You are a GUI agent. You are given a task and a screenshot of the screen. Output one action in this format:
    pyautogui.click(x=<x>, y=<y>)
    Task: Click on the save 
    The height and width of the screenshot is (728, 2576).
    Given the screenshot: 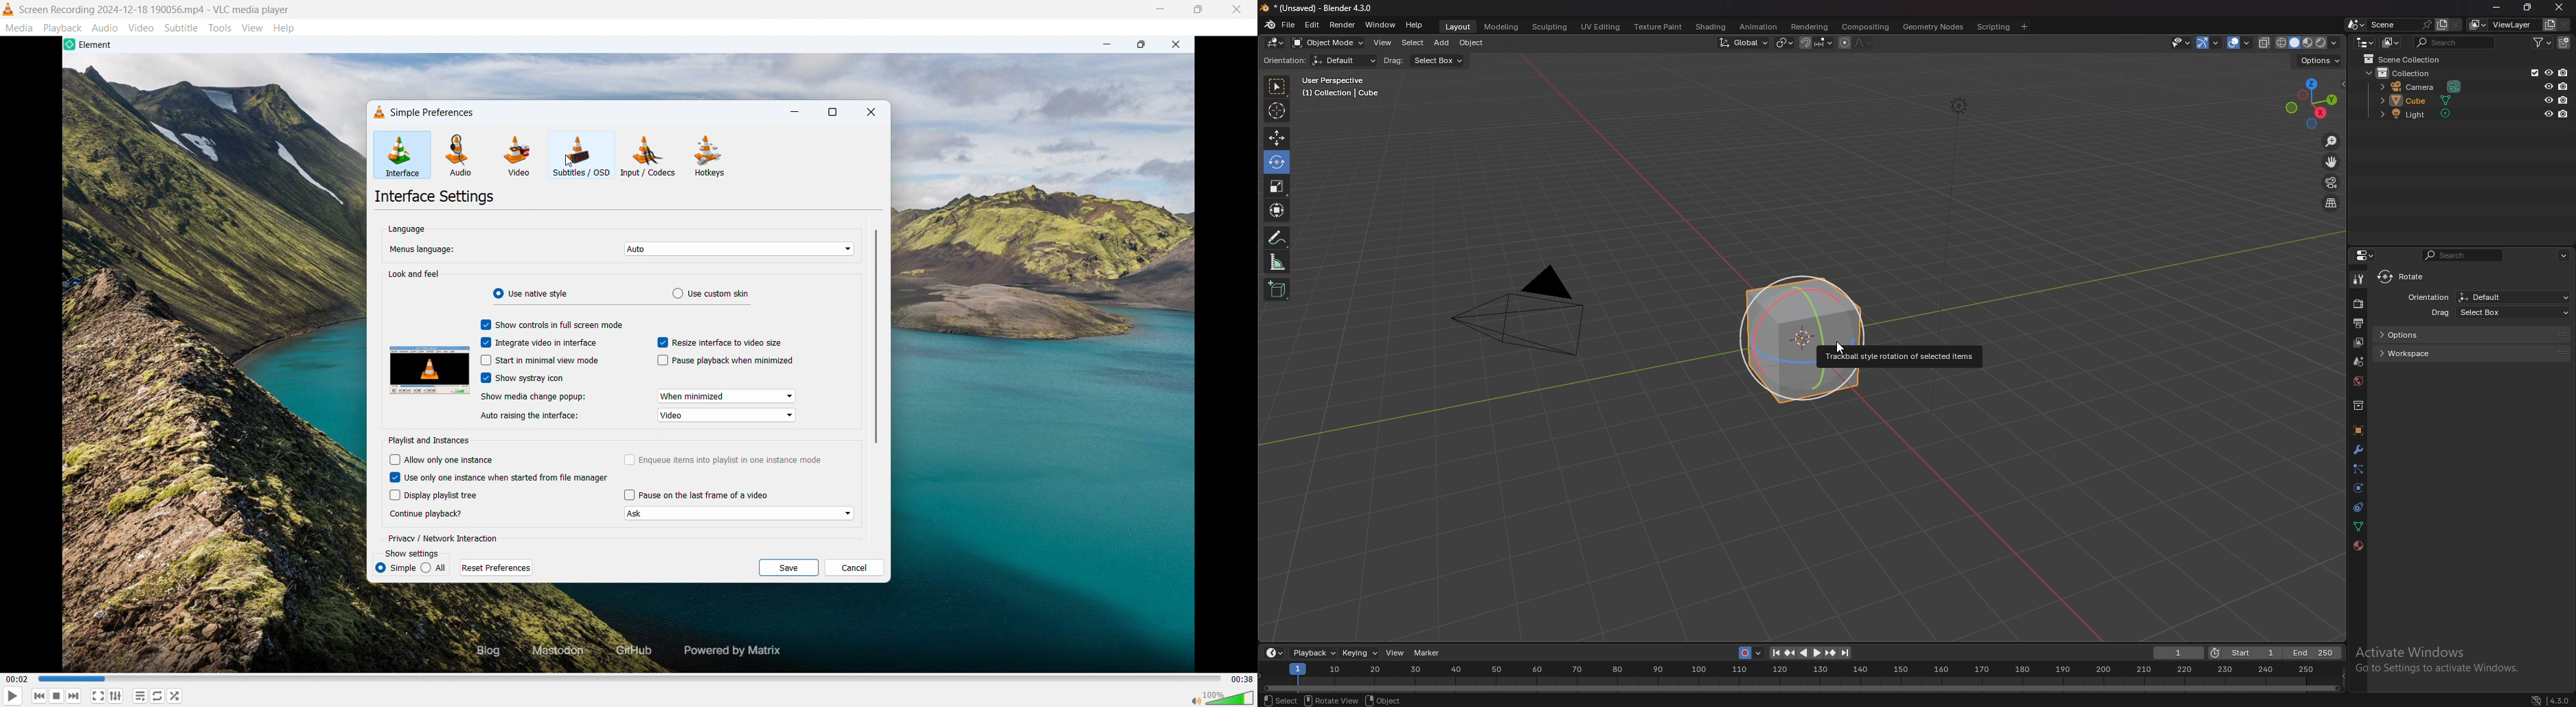 What is the action you would take?
    pyautogui.click(x=788, y=568)
    